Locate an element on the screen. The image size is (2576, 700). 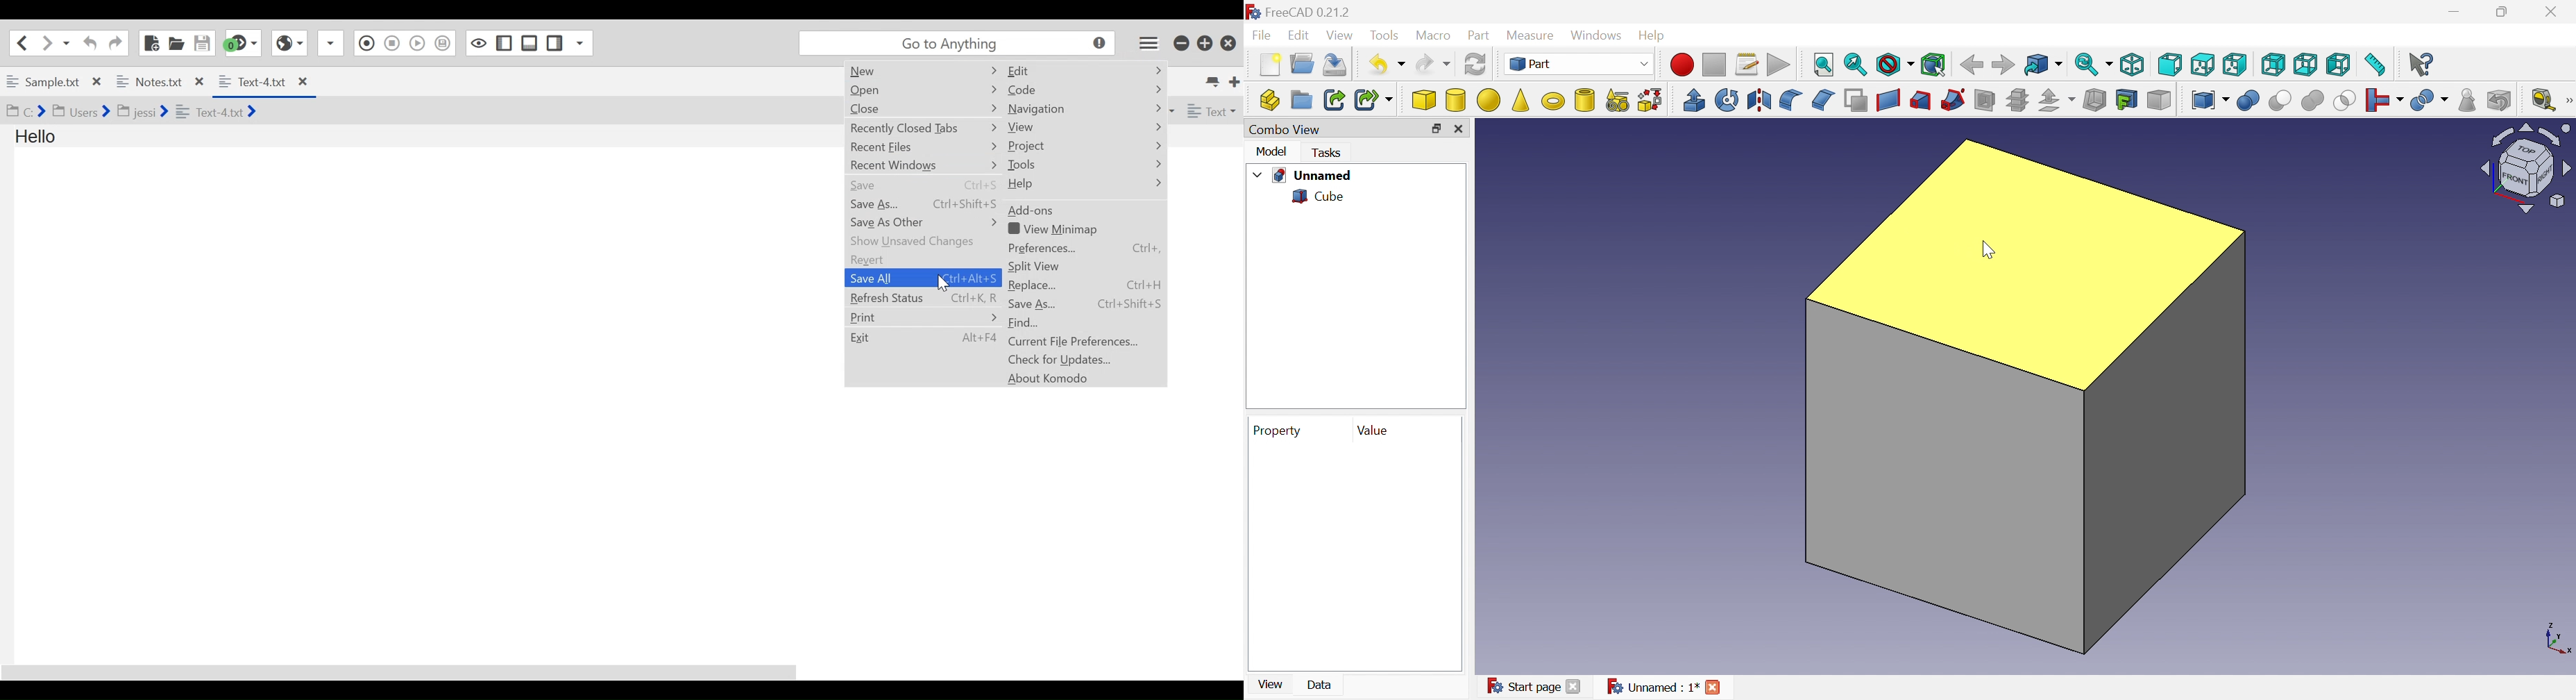
Defeaturing is located at coordinates (2500, 99).